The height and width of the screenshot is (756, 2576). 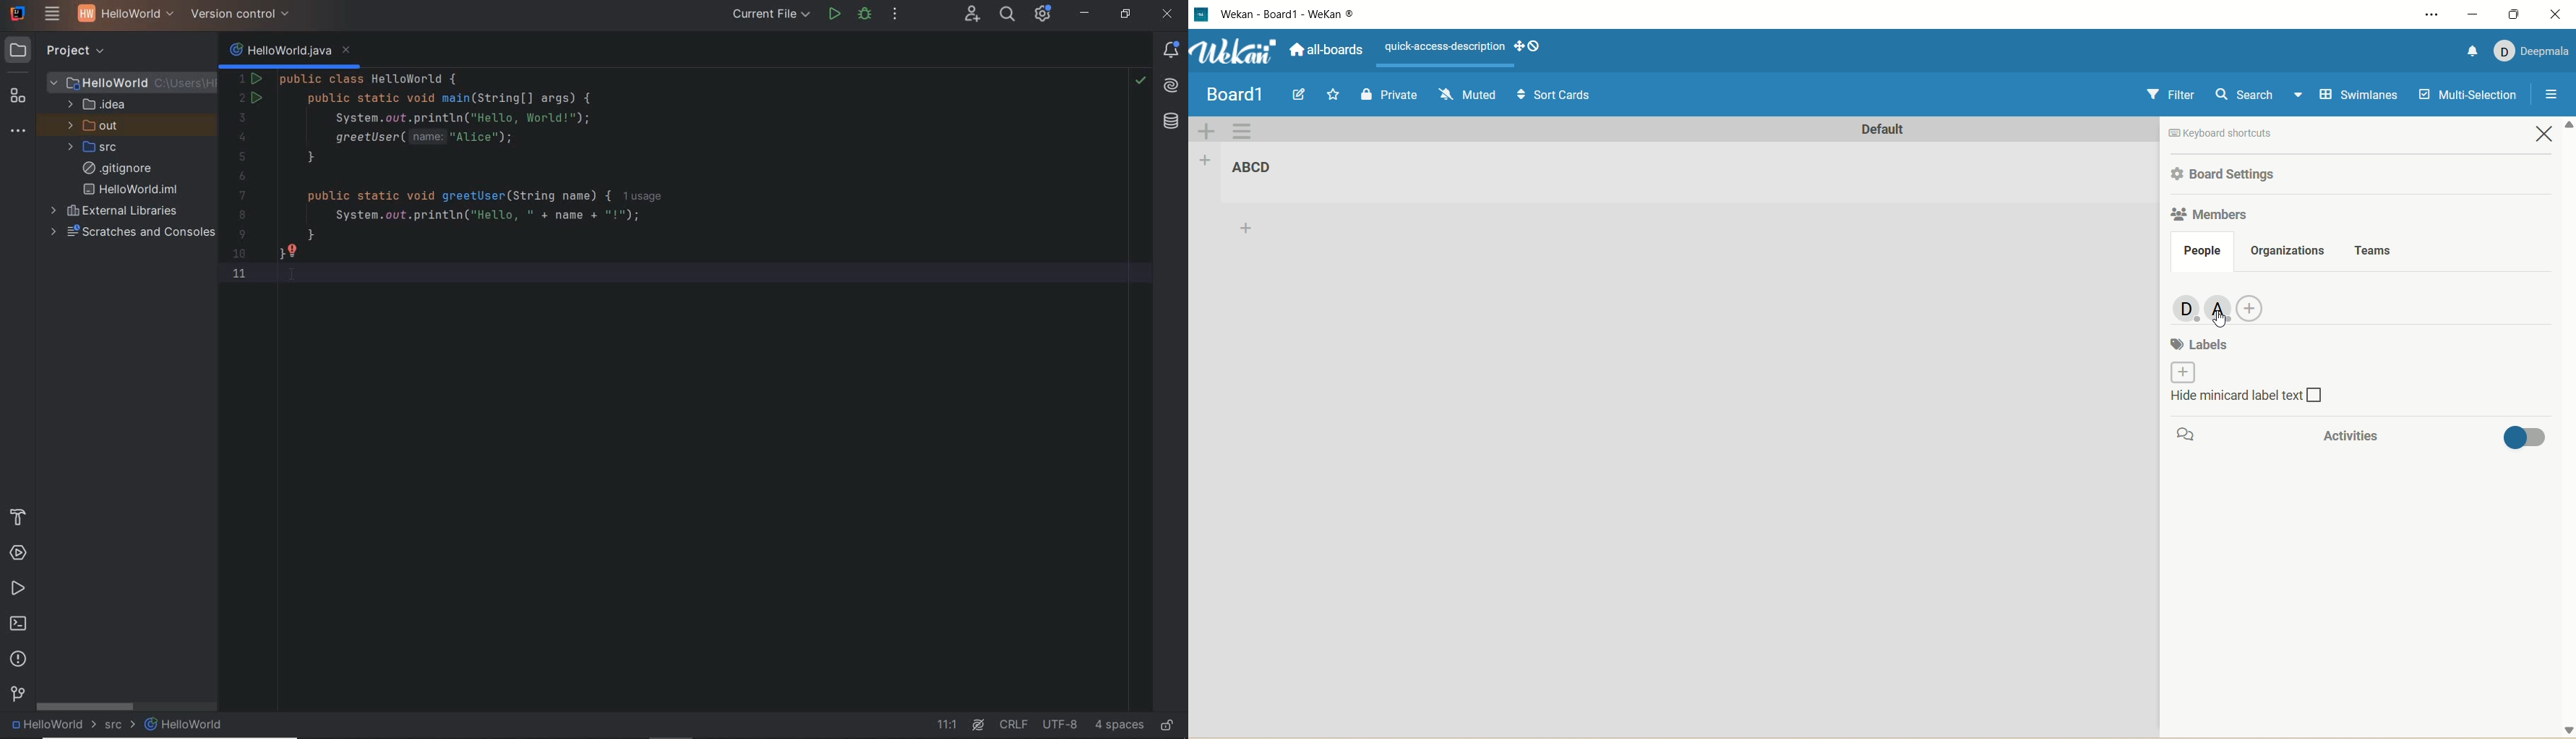 What do you see at coordinates (2220, 320) in the screenshot?
I see `cursor` at bounding box center [2220, 320].